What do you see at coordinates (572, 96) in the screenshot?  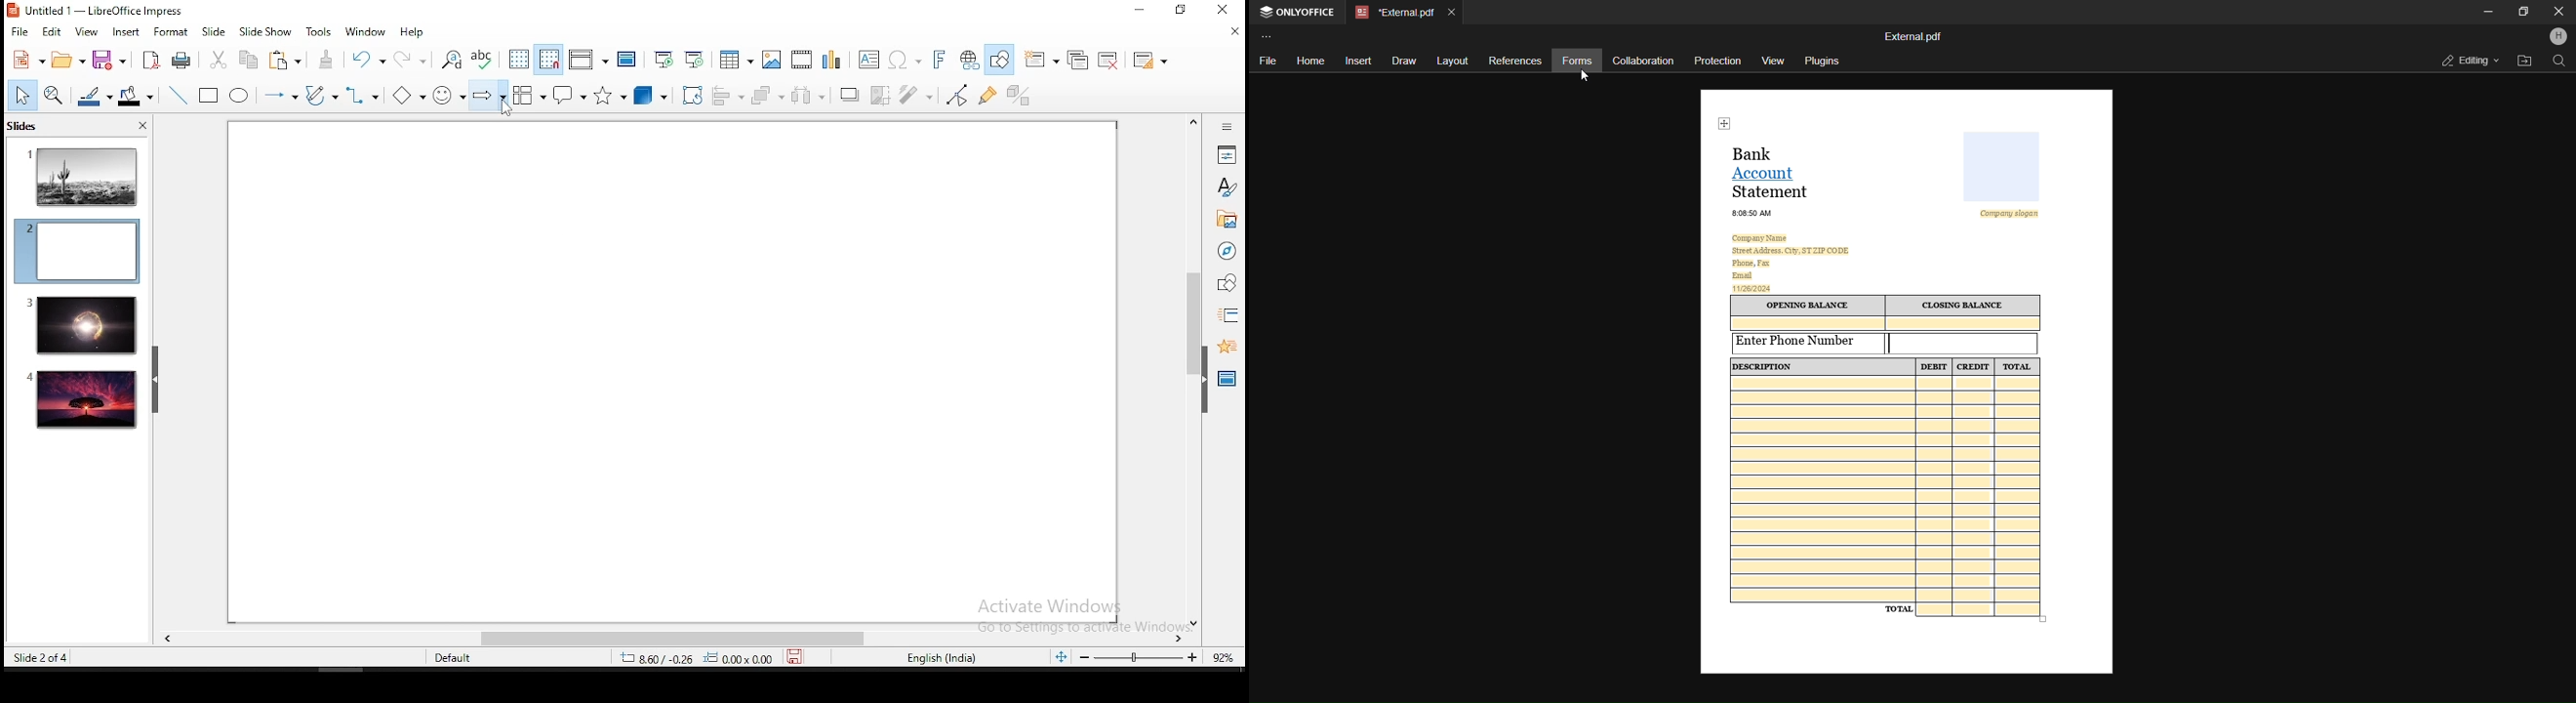 I see `callout shapes` at bounding box center [572, 96].